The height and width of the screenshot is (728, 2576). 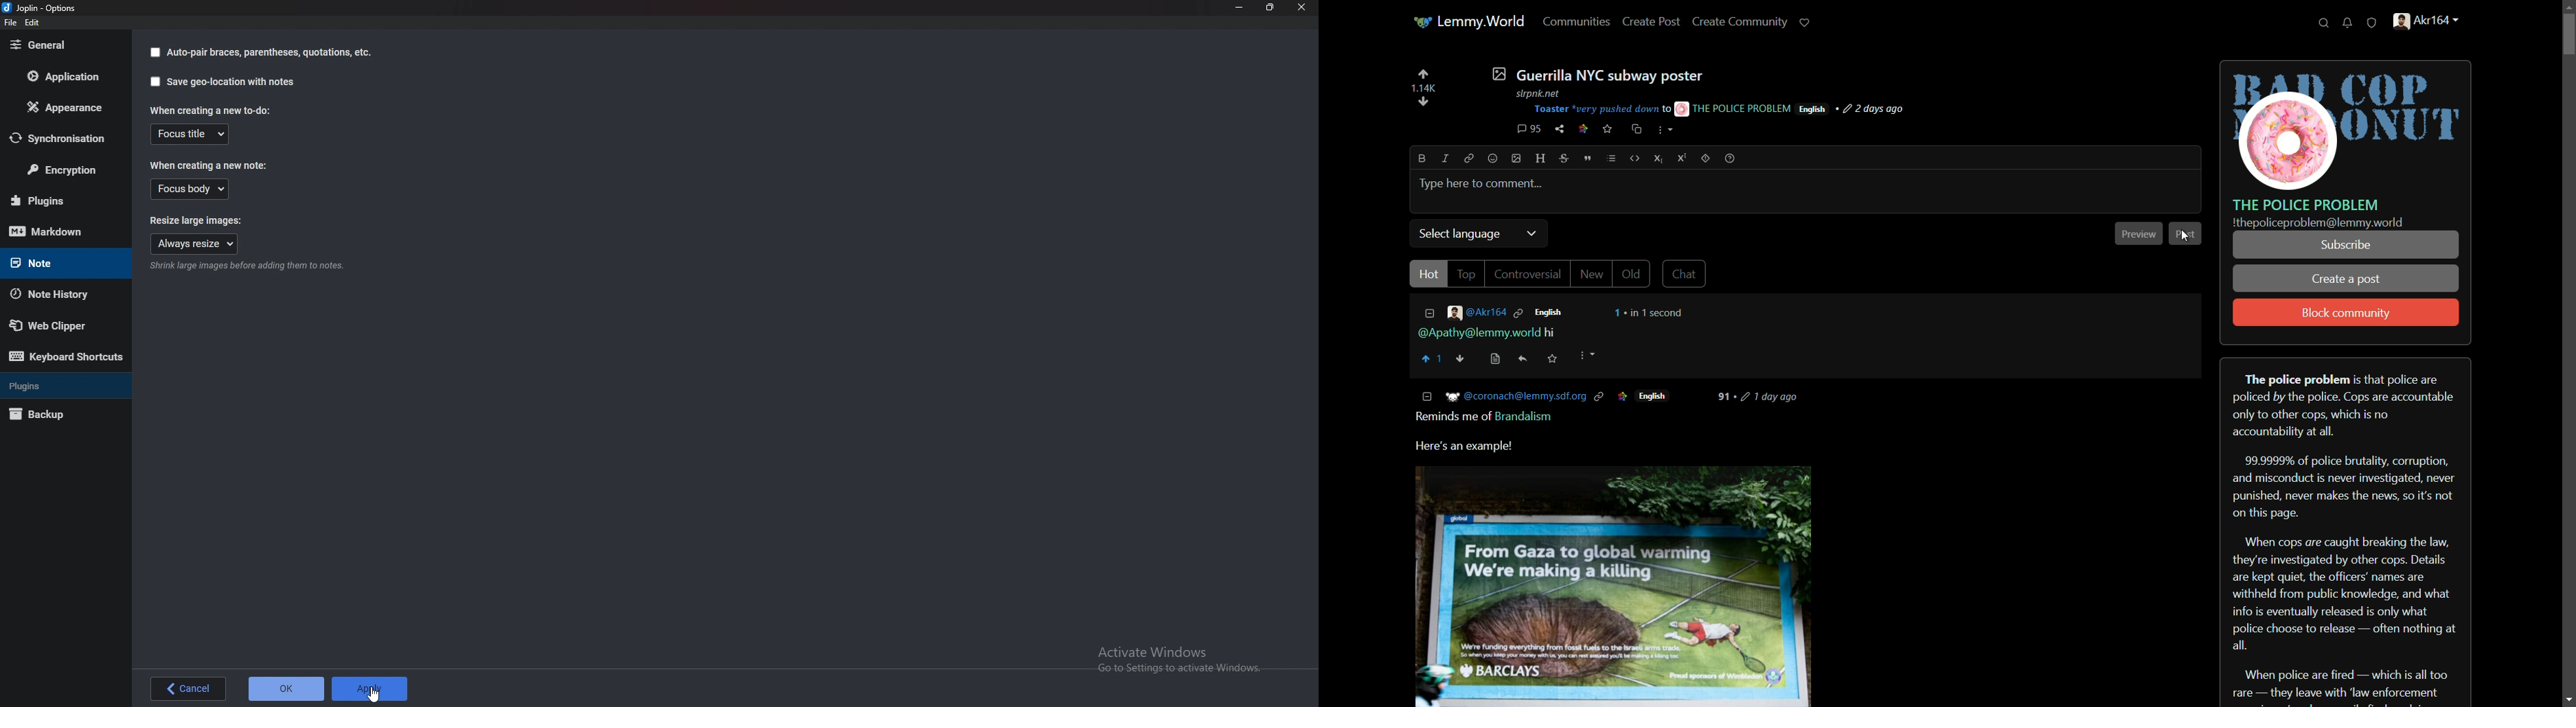 What do you see at coordinates (1632, 274) in the screenshot?
I see `Old` at bounding box center [1632, 274].